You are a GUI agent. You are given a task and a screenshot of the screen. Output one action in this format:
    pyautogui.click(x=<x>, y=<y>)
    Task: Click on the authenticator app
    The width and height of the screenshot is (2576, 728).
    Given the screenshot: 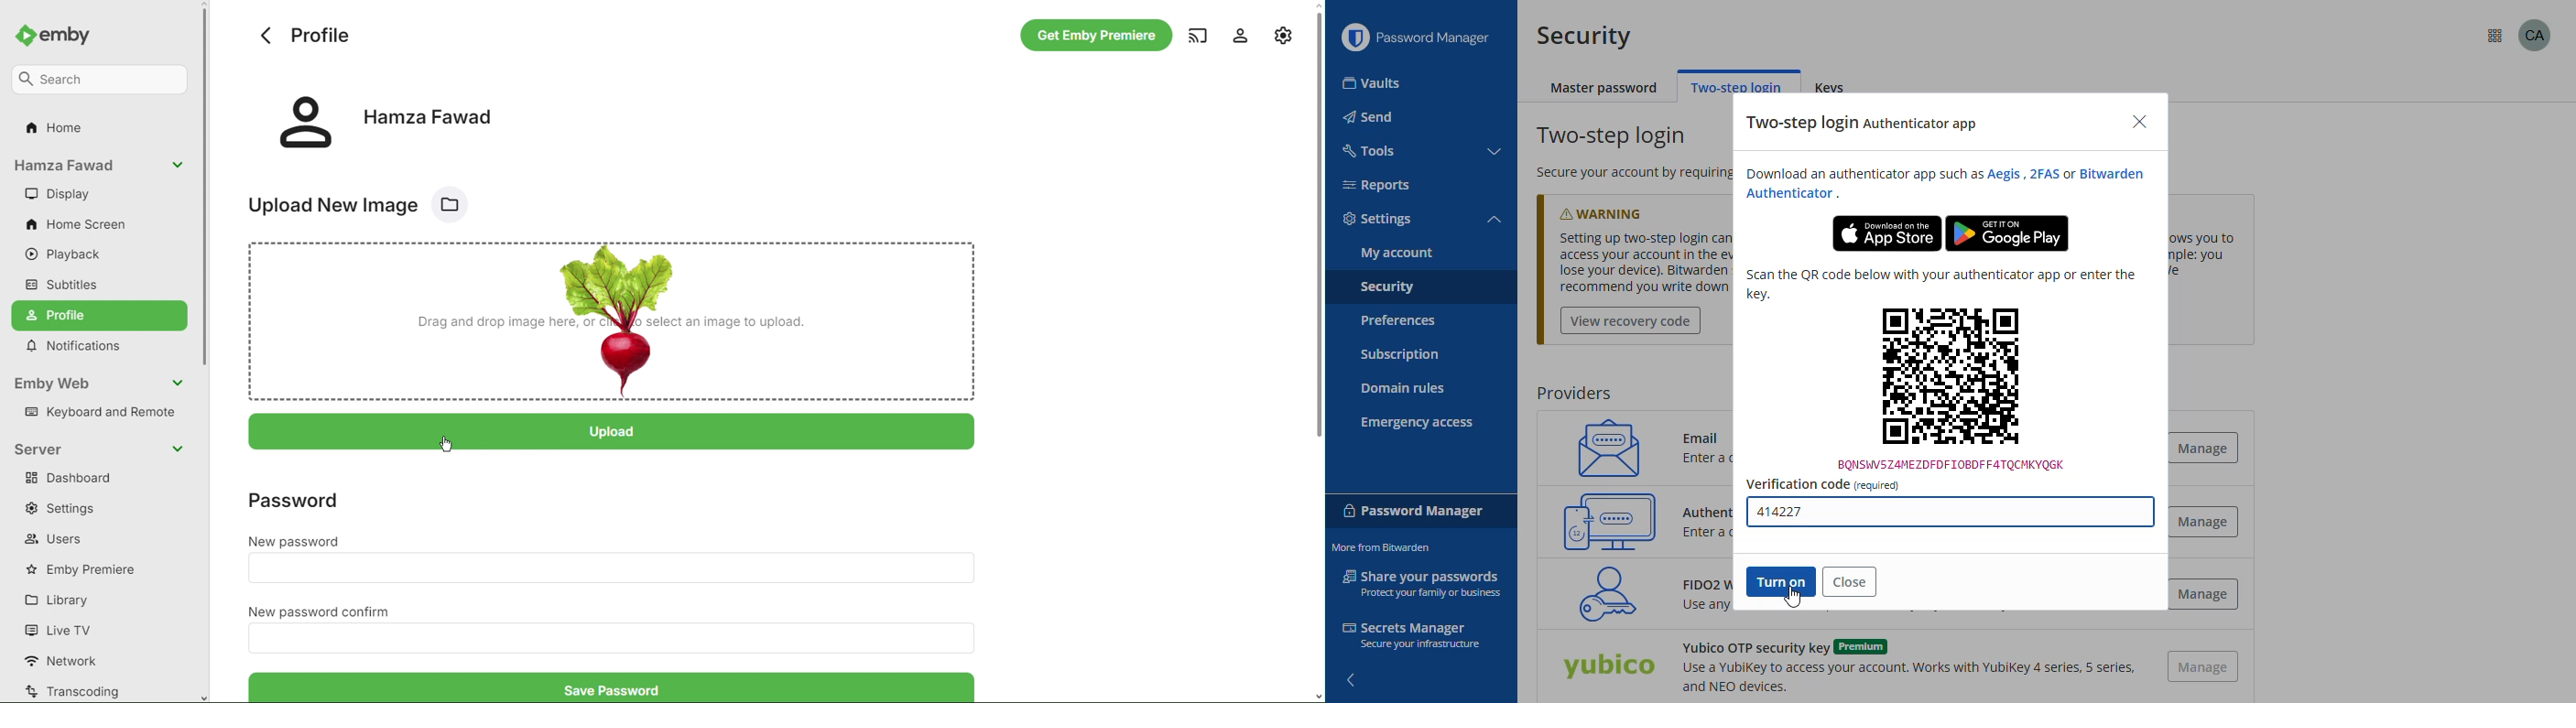 What is the action you would take?
    pyautogui.click(x=1610, y=521)
    